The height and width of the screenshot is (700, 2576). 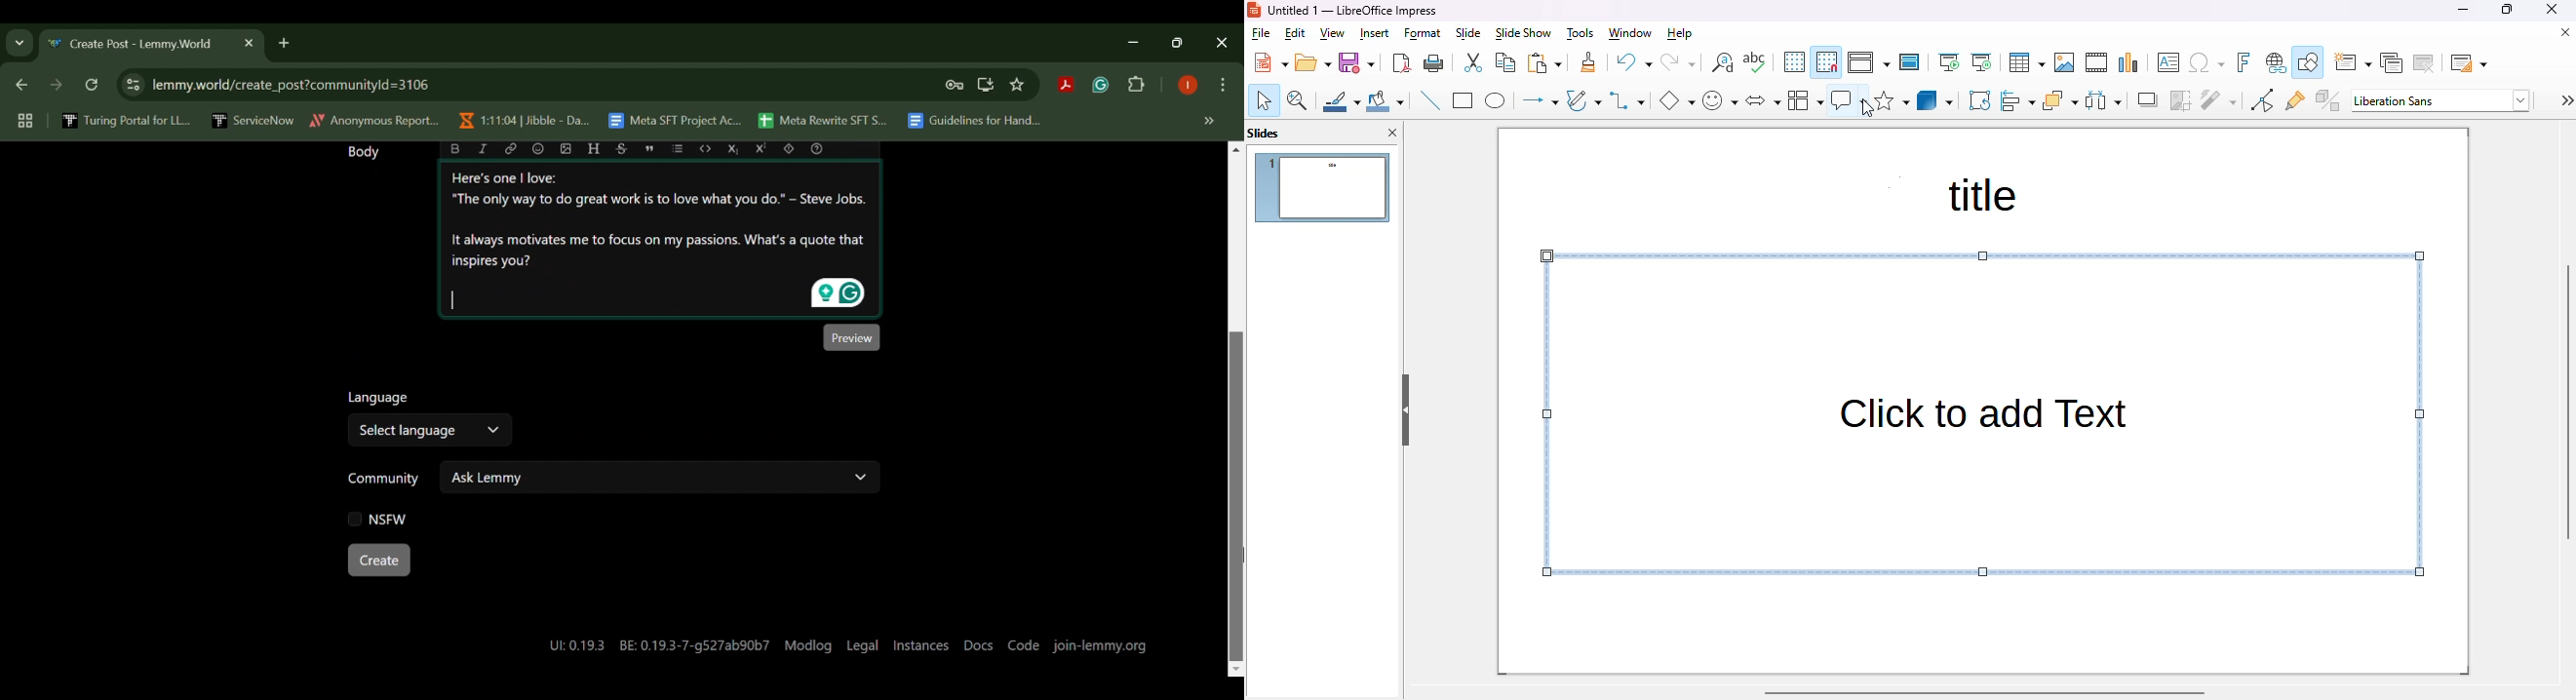 I want to click on table, so click(x=2027, y=62).